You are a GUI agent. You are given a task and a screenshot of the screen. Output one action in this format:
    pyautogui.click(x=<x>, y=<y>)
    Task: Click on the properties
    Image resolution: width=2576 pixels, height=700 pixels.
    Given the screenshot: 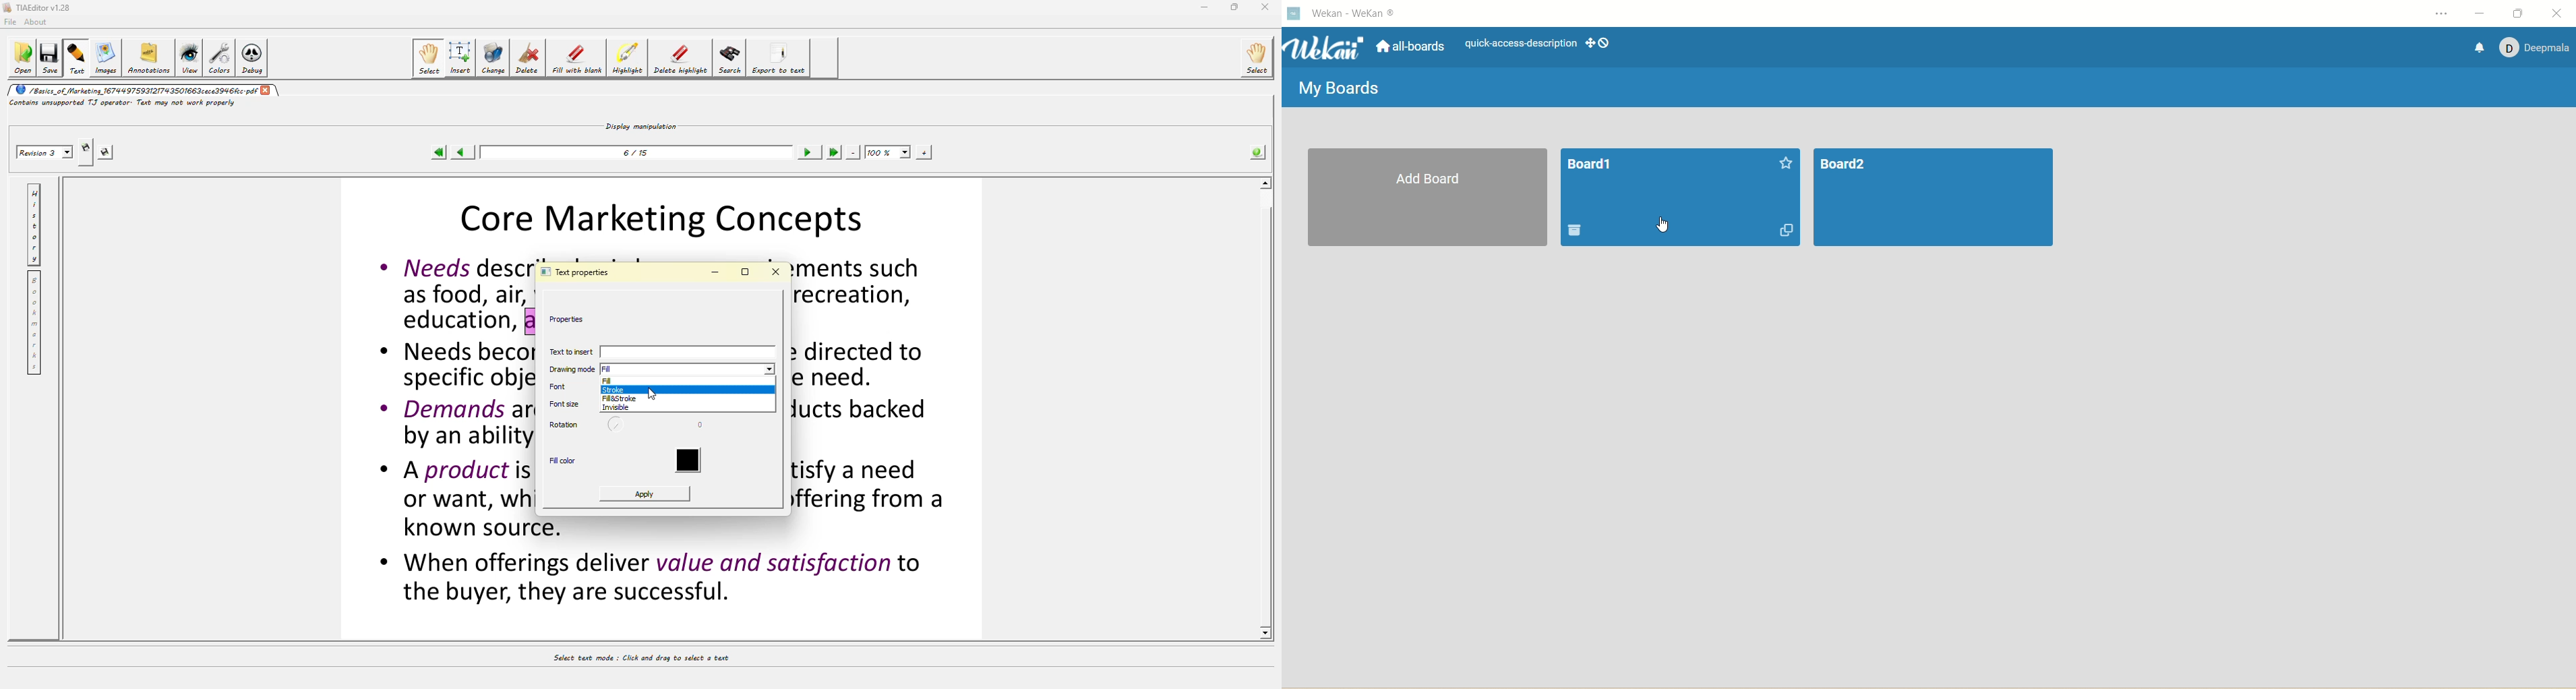 What is the action you would take?
    pyautogui.click(x=573, y=319)
    